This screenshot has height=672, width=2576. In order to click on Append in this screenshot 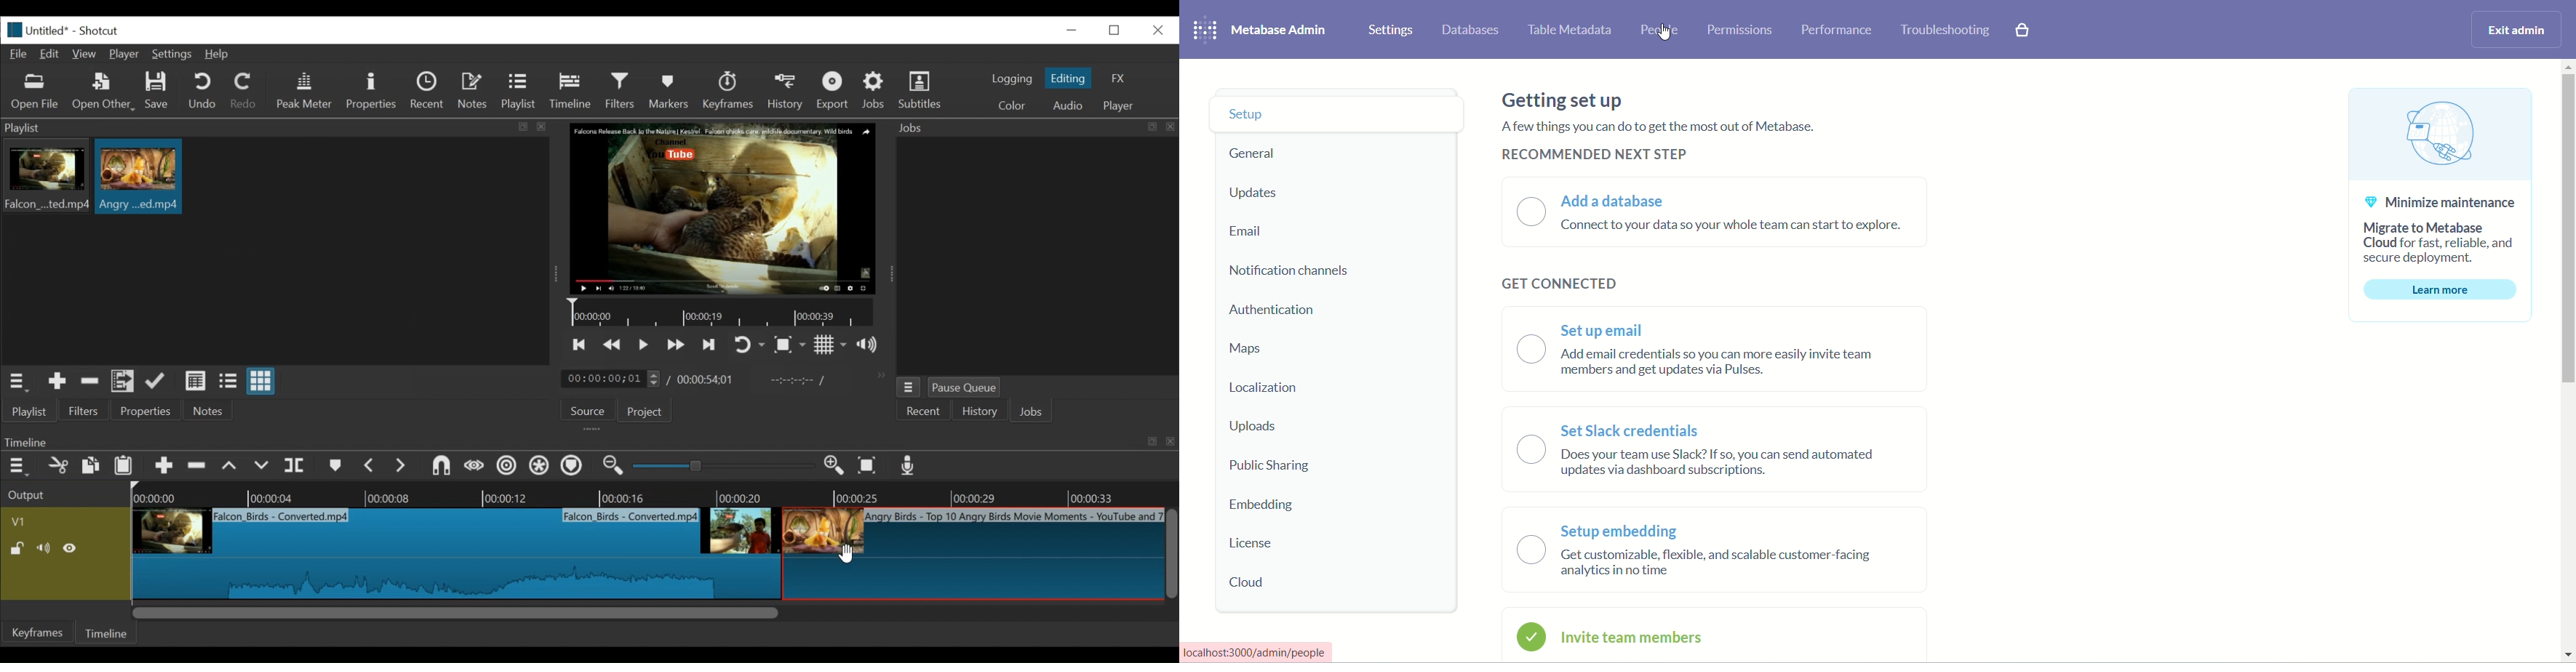, I will do `click(164, 468)`.